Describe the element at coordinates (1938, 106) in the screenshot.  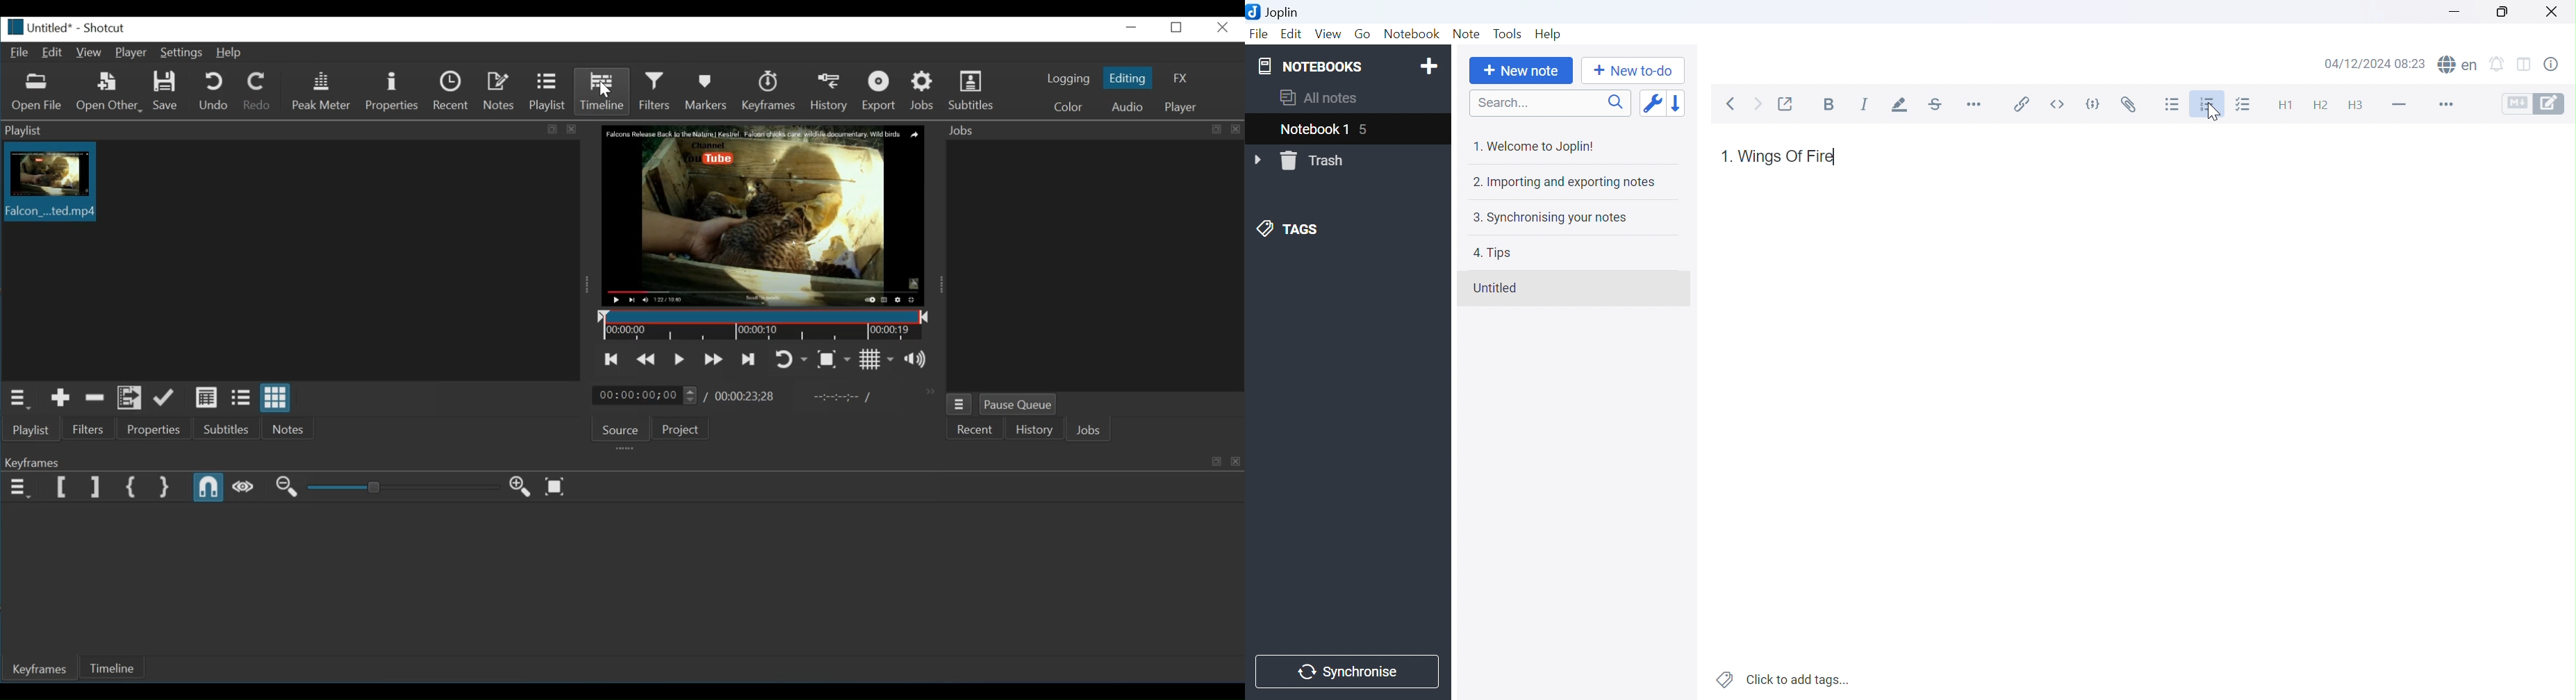
I see `Strikethrough` at that location.